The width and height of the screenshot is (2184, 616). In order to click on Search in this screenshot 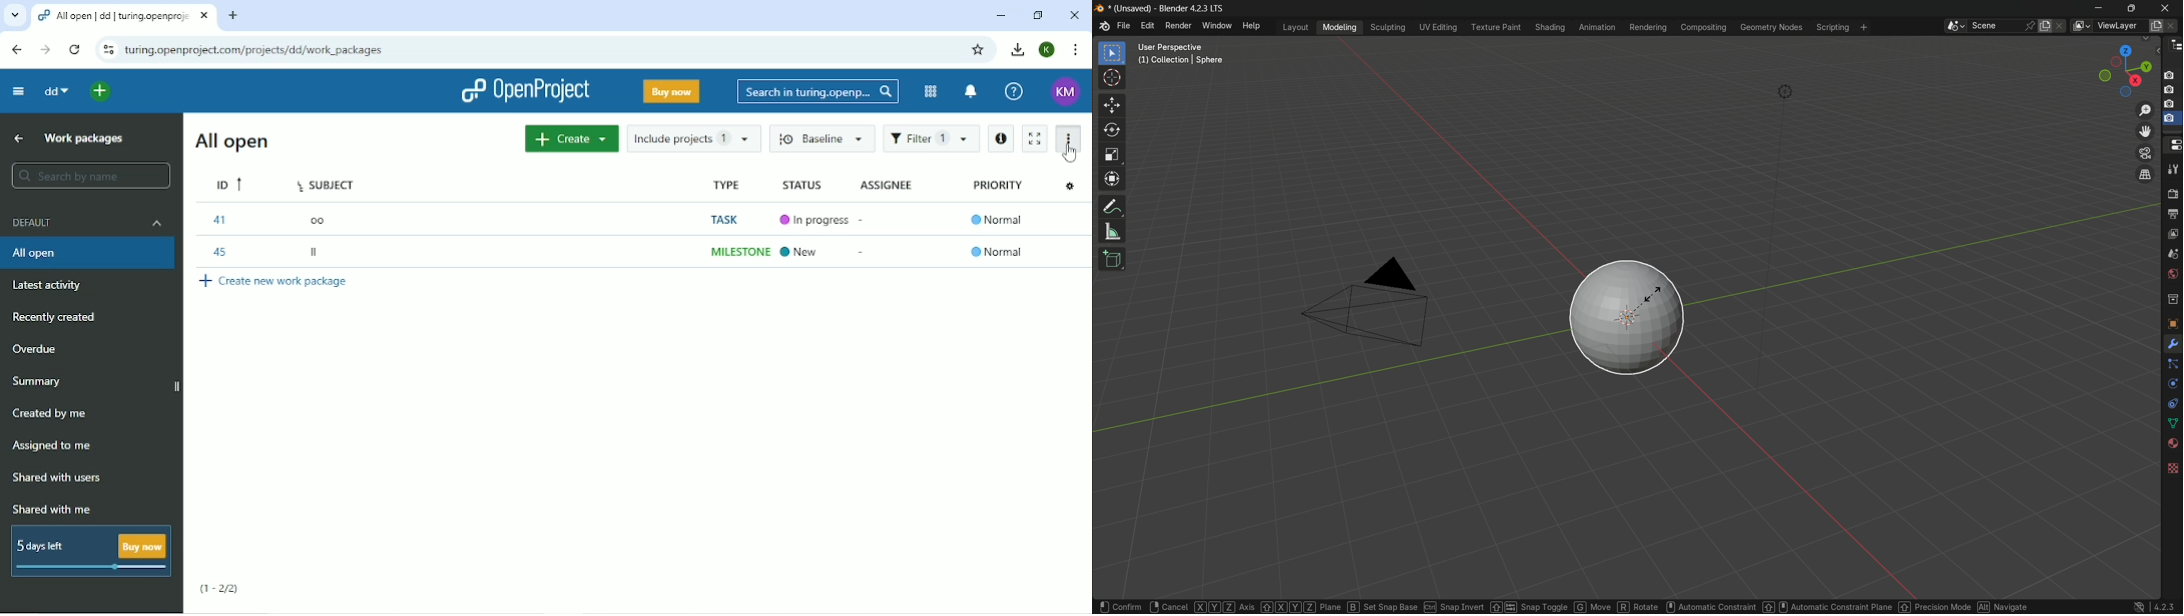, I will do `click(819, 92)`.